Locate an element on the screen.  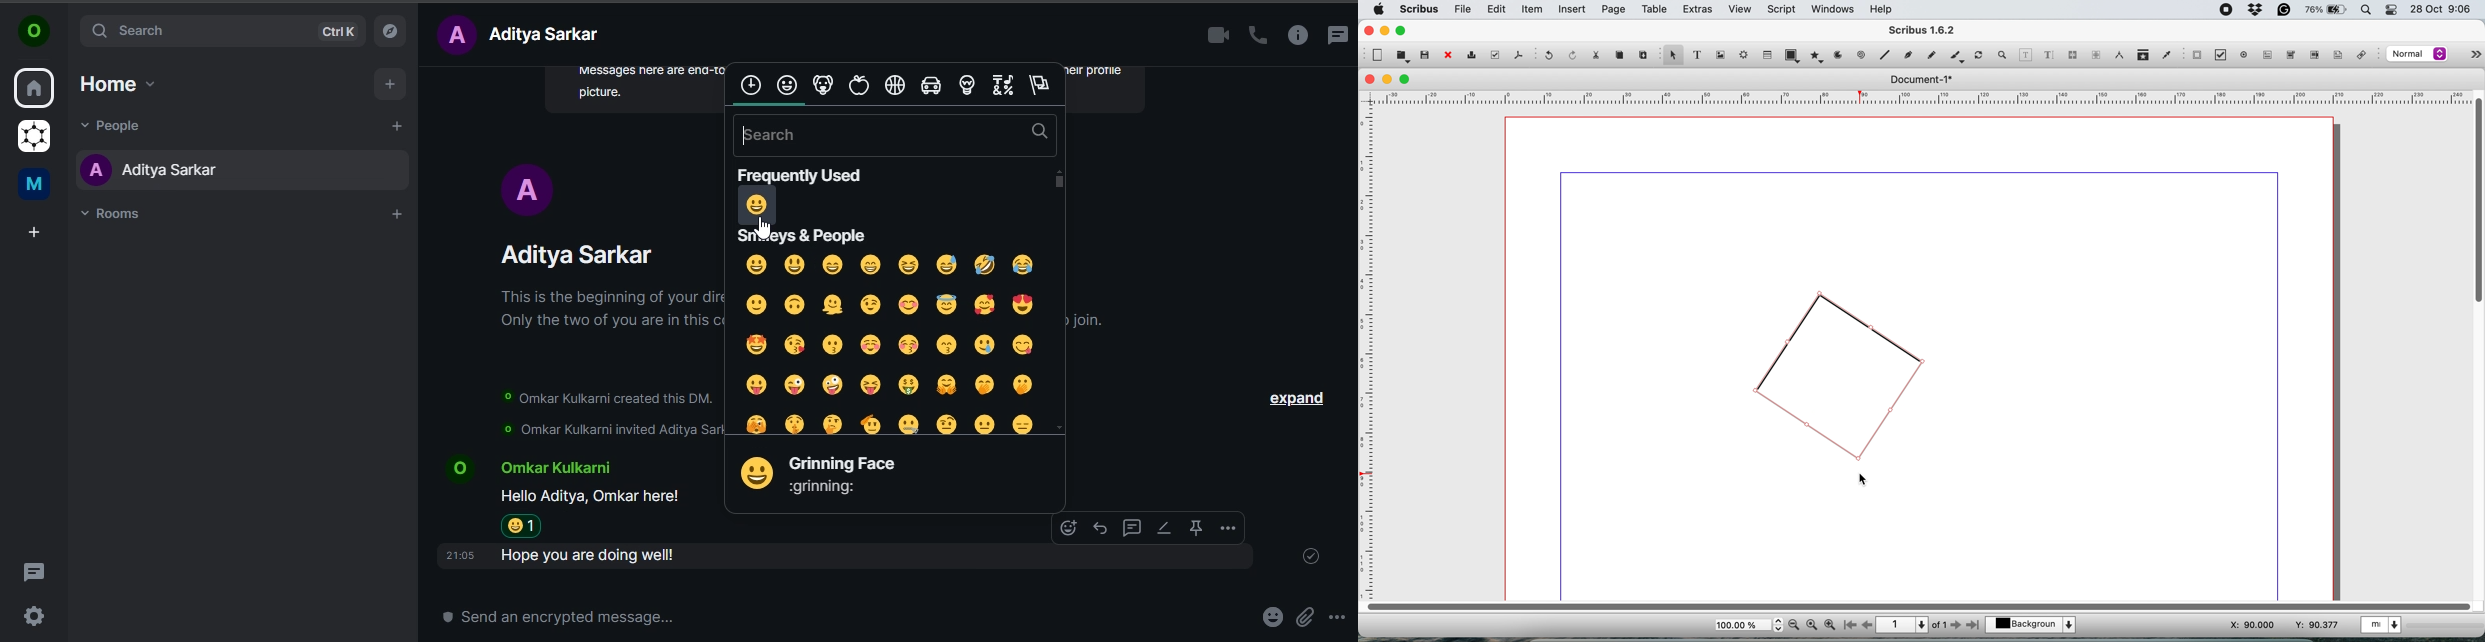
smiling face is located at coordinates (875, 344).